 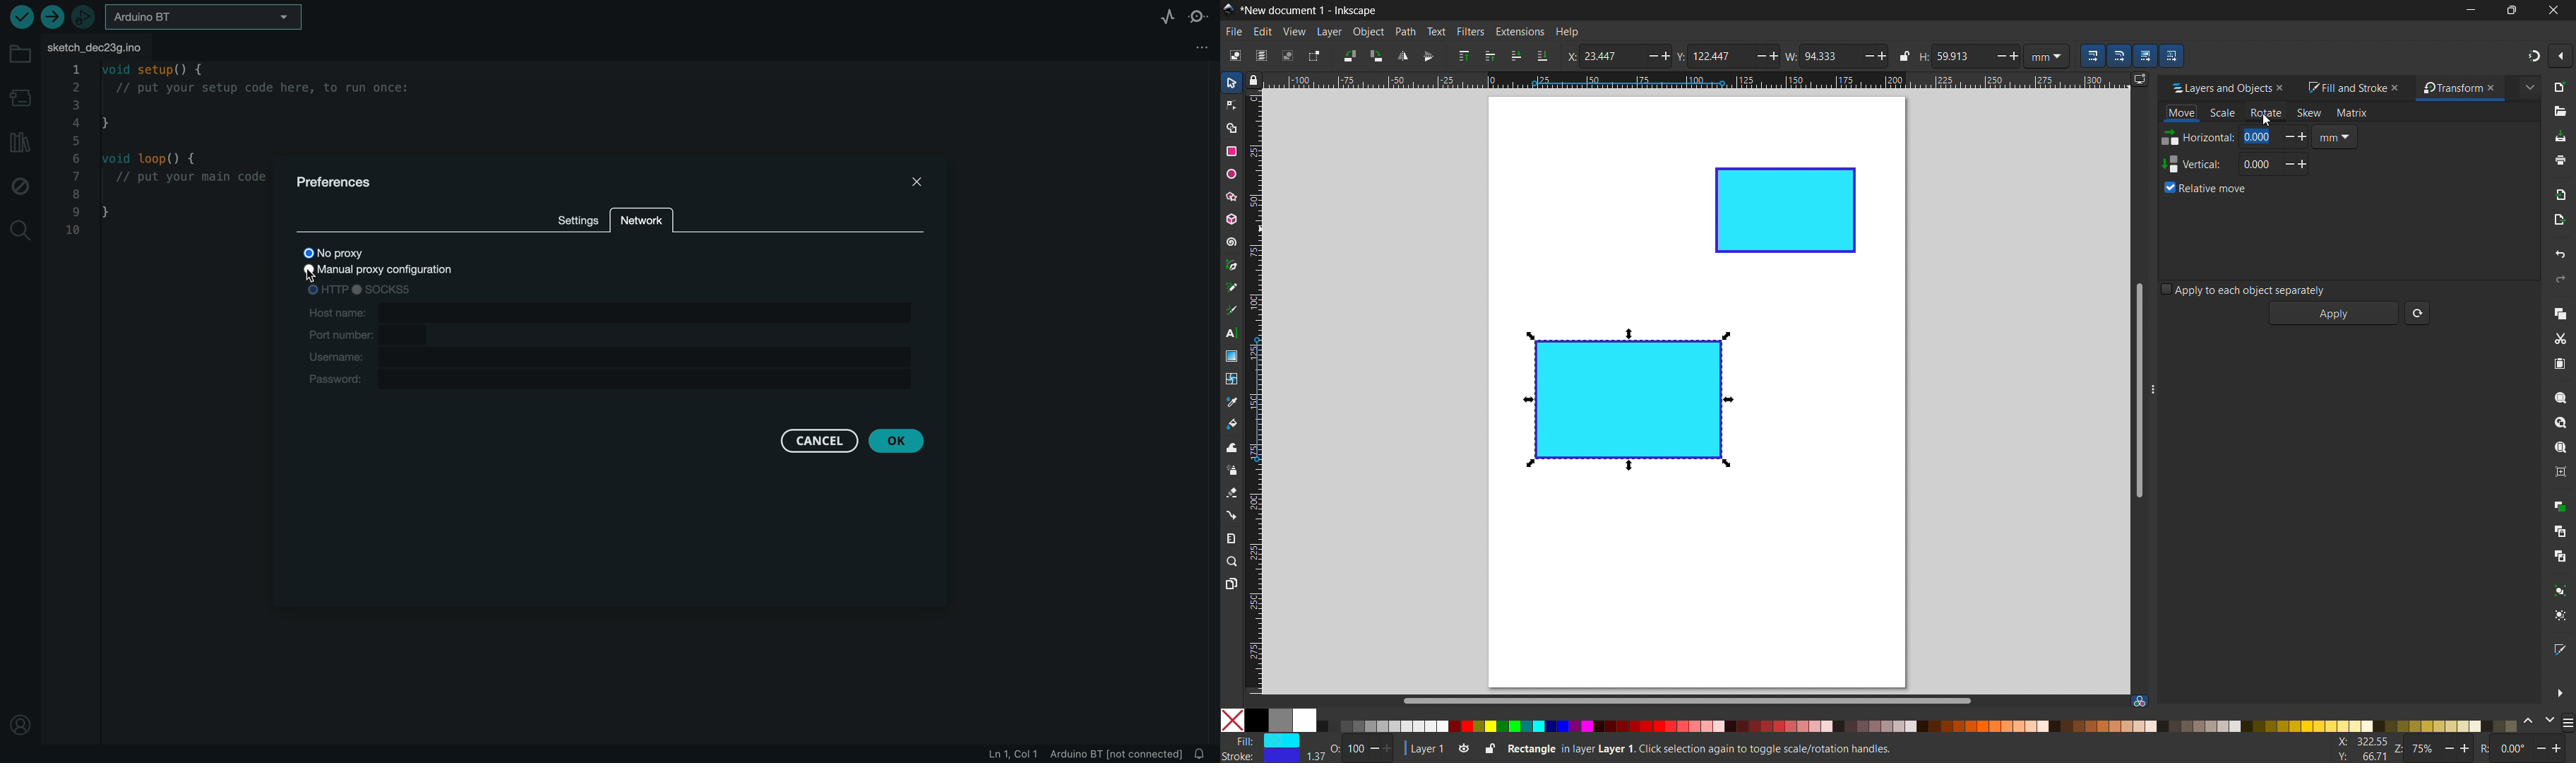 I want to click on path, so click(x=1405, y=32).